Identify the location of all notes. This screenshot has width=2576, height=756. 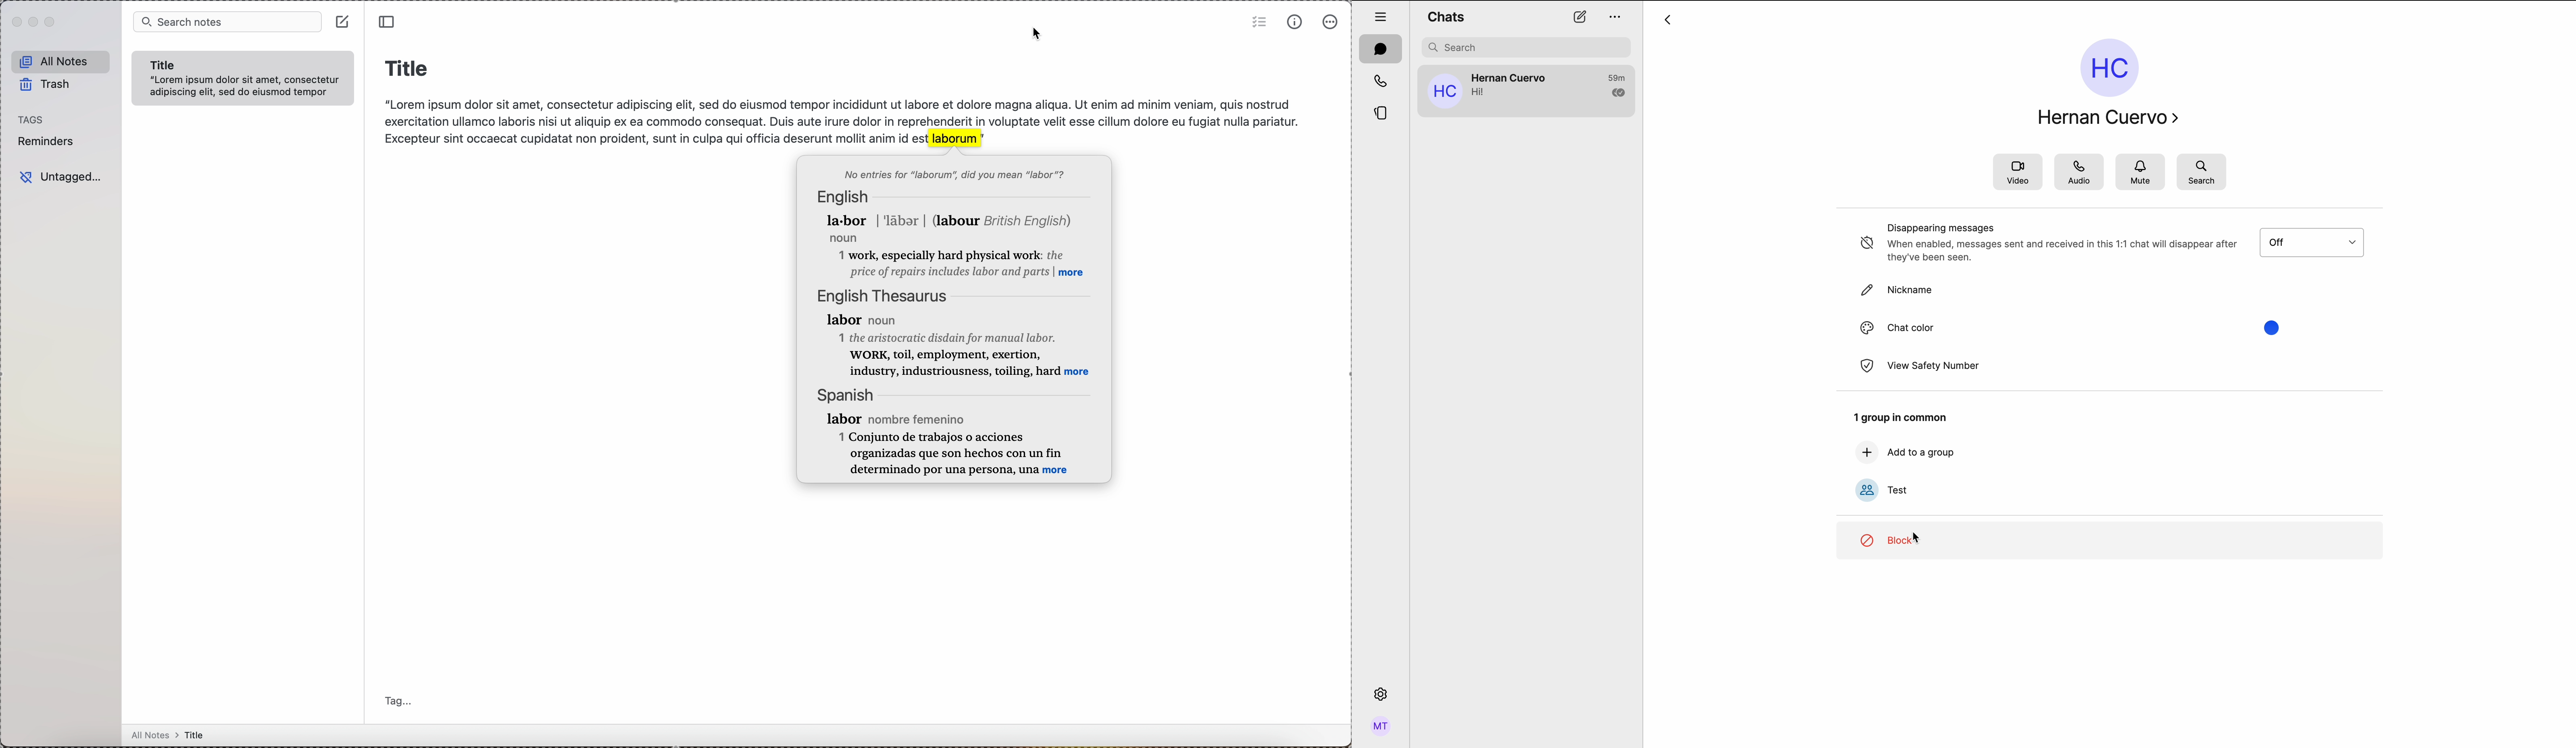
(174, 735).